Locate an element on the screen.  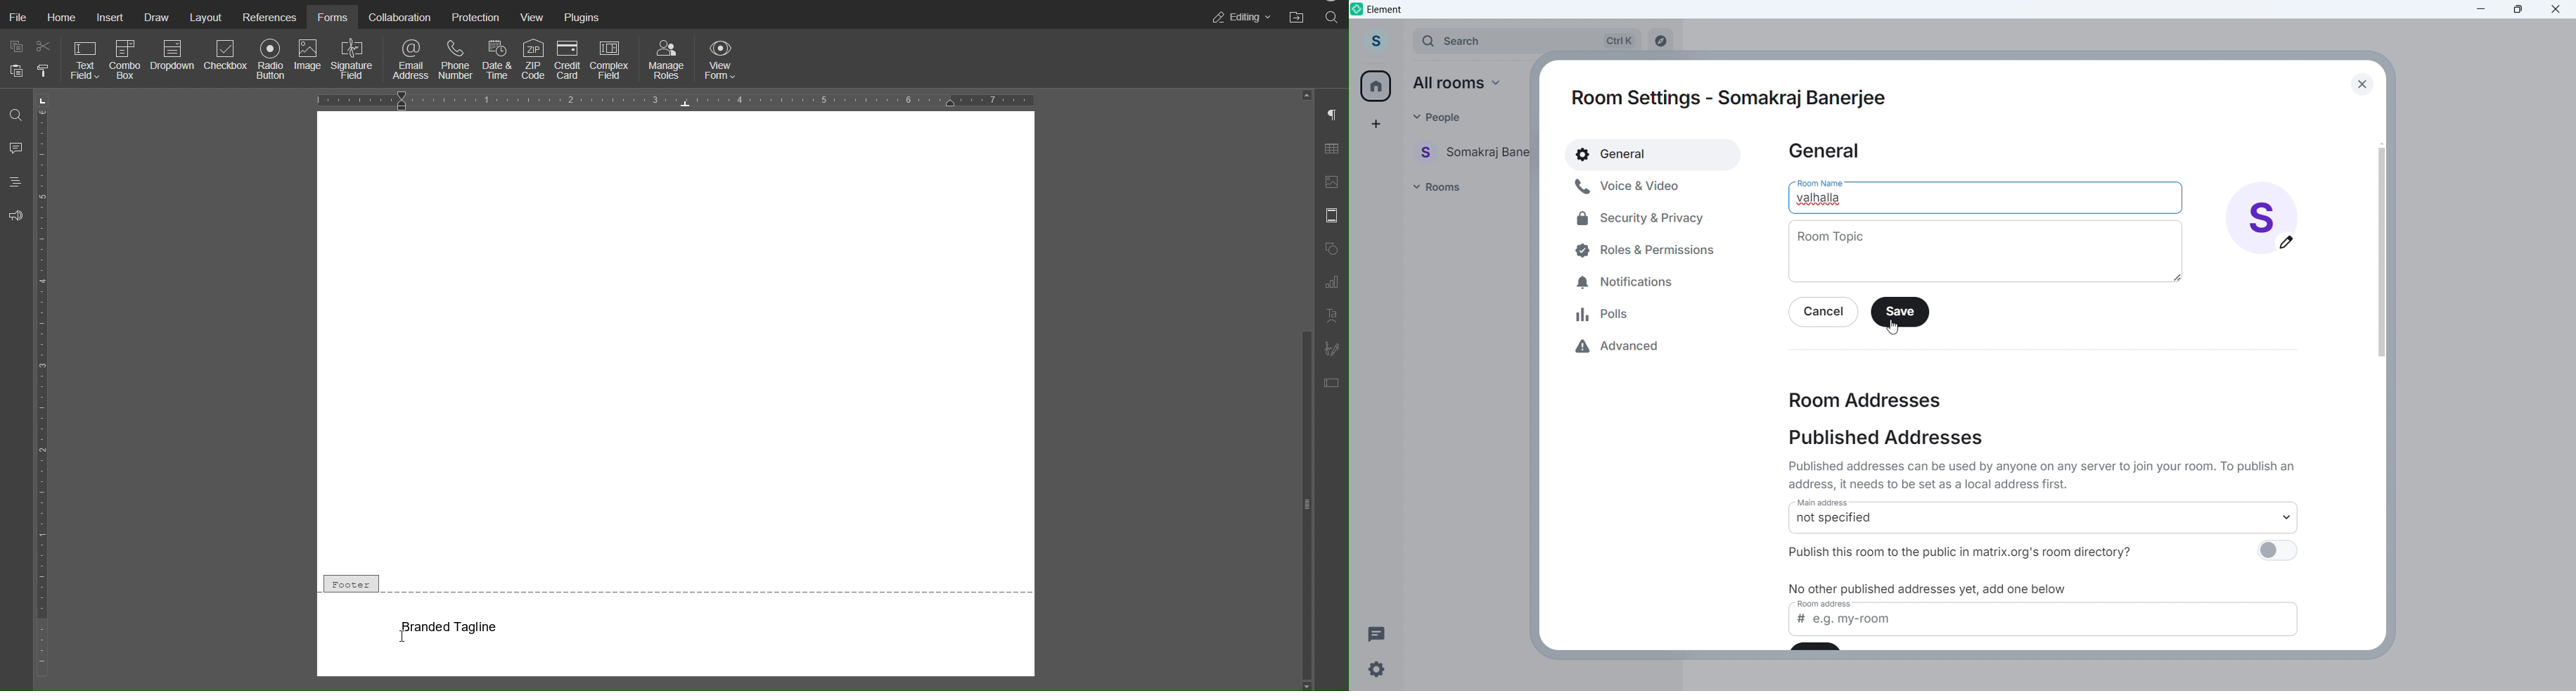
General  is located at coordinates (1654, 154).